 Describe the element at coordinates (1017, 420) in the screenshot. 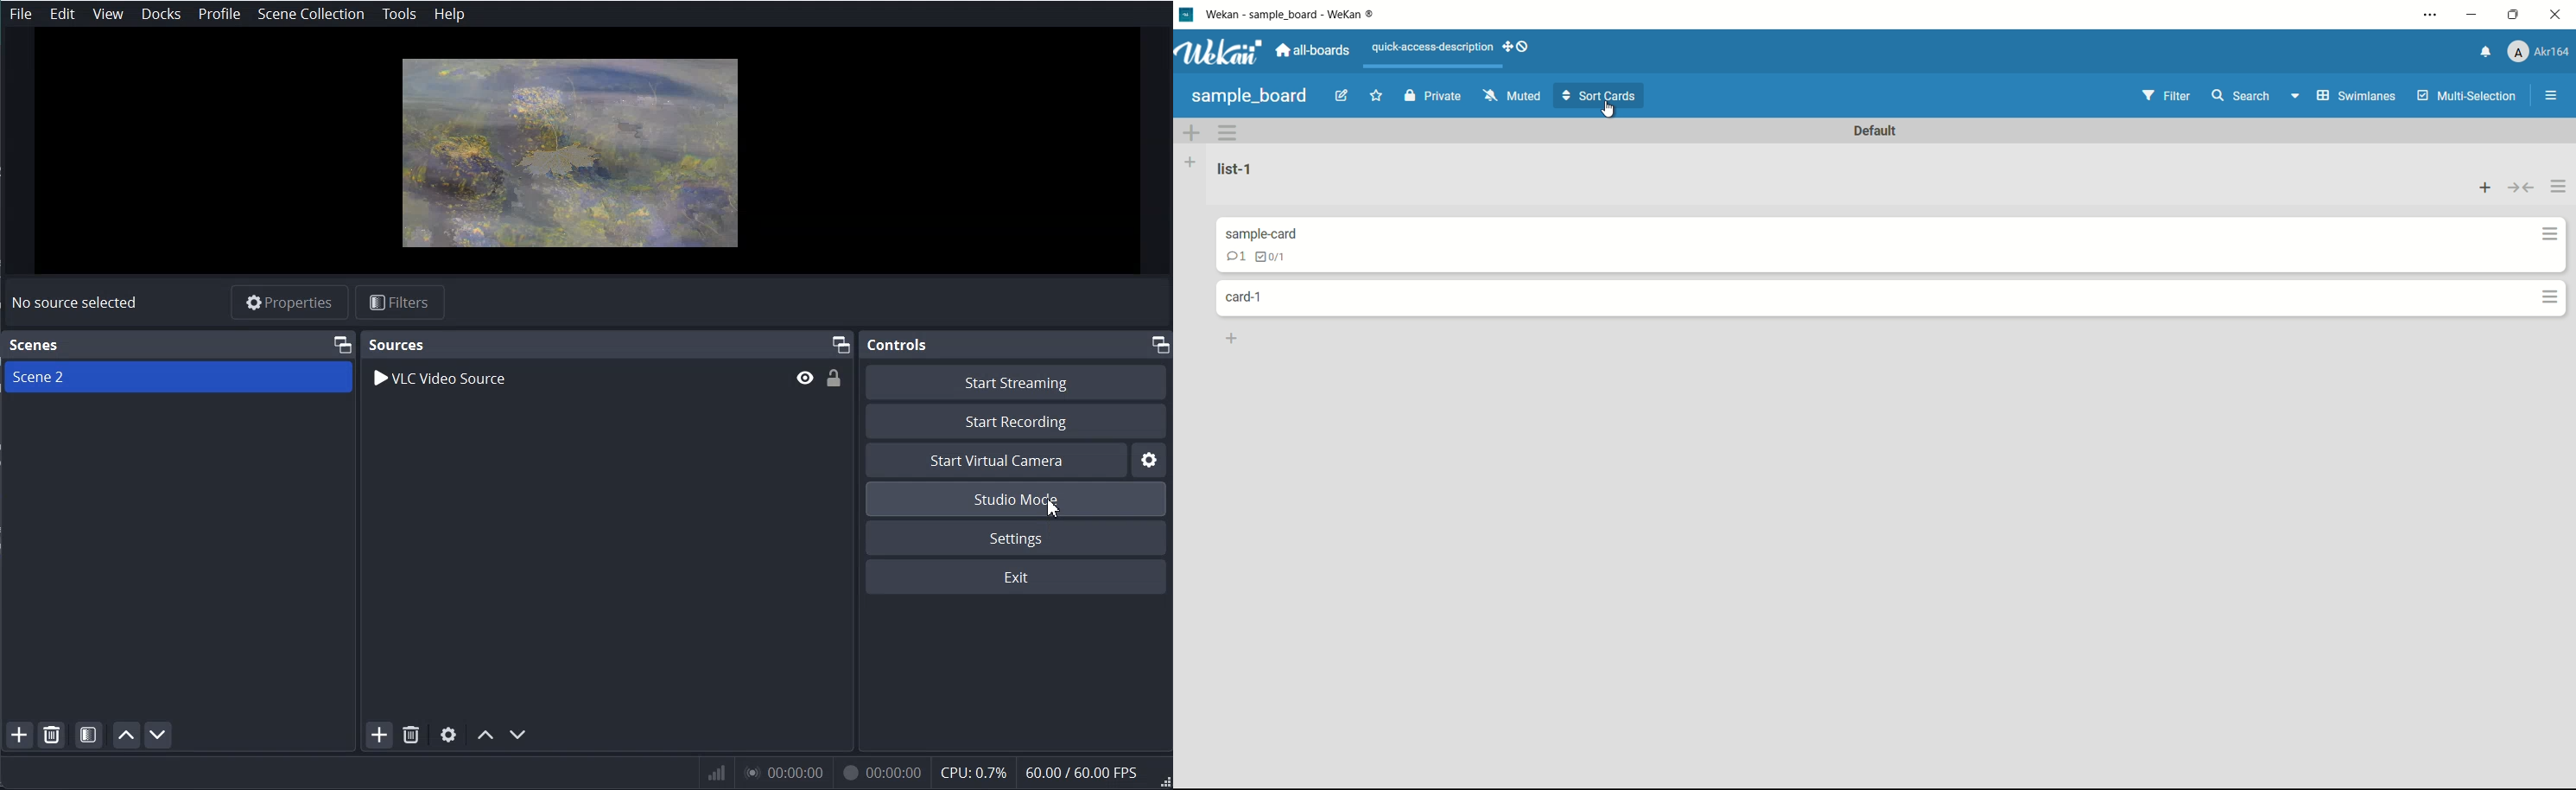

I see `Start Recording` at that location.